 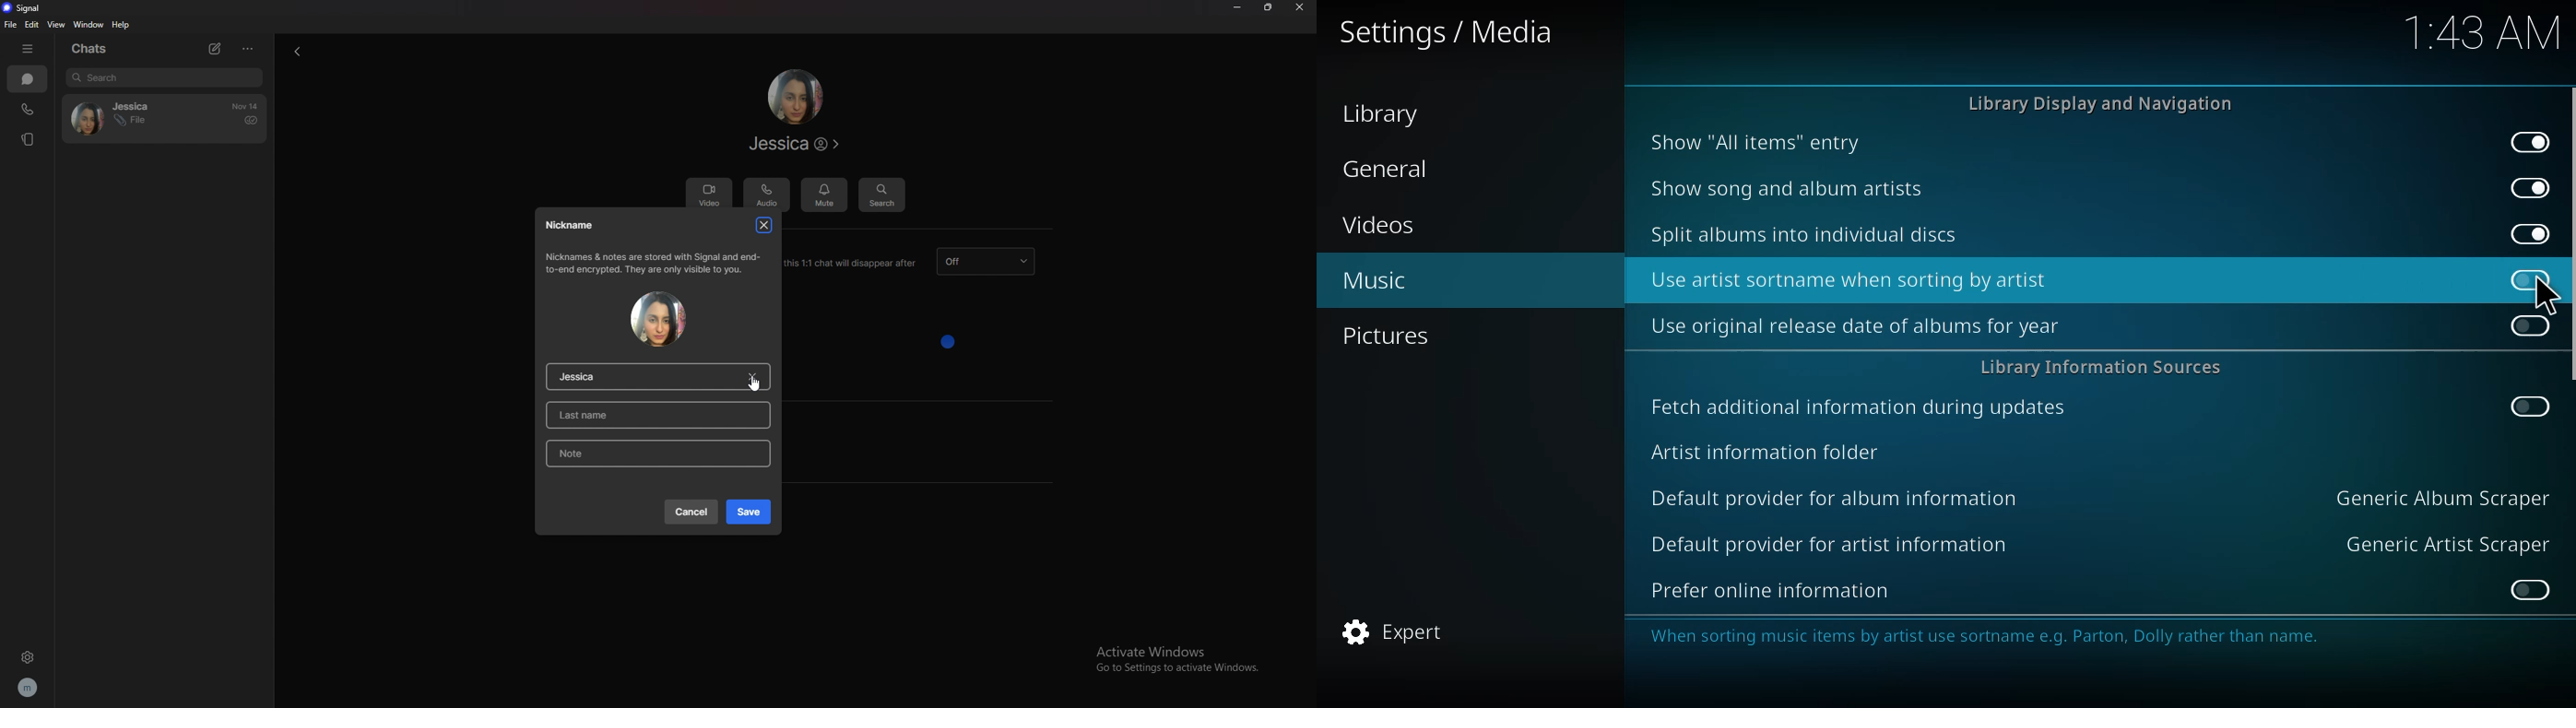 What do you see at coordinates (297, 51) in the screenshot?
I see `back` at bounding box center [297, 51].